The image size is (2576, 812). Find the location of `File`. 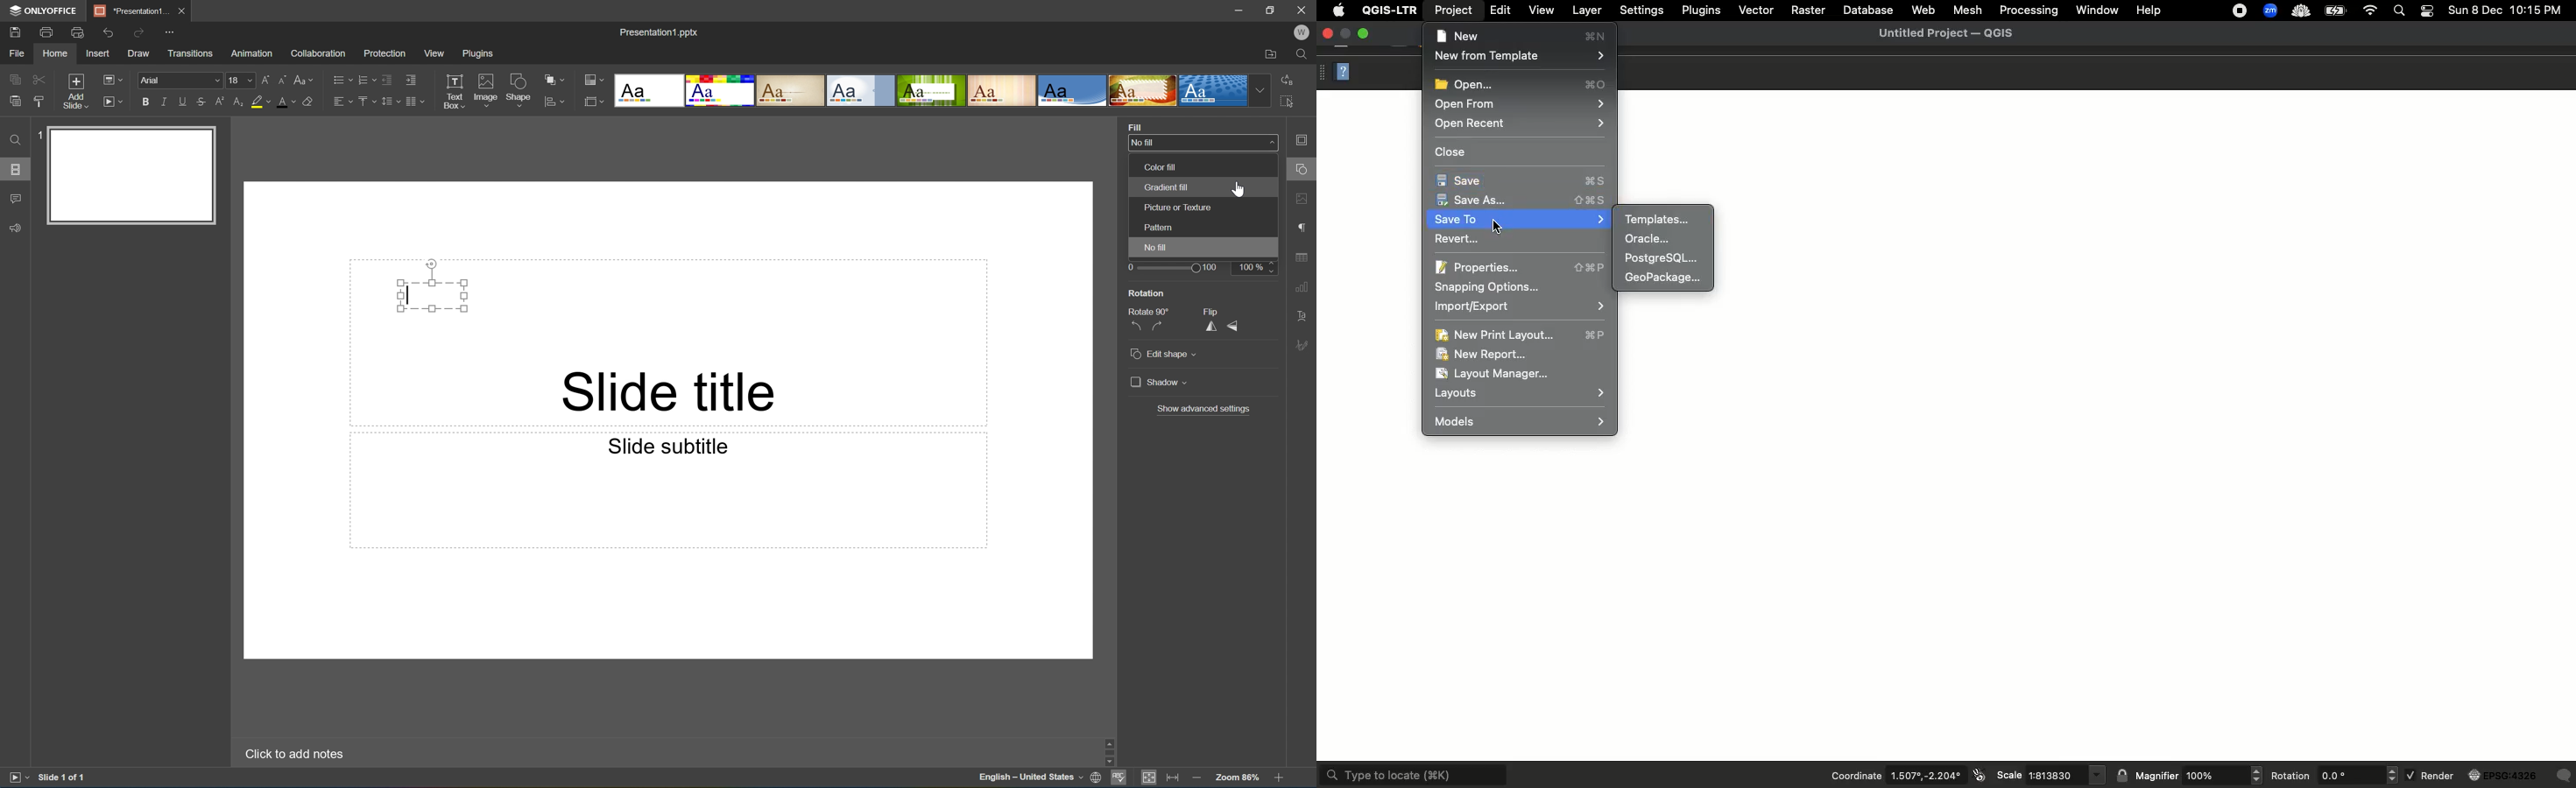

File is located at coordinates (16, 53).